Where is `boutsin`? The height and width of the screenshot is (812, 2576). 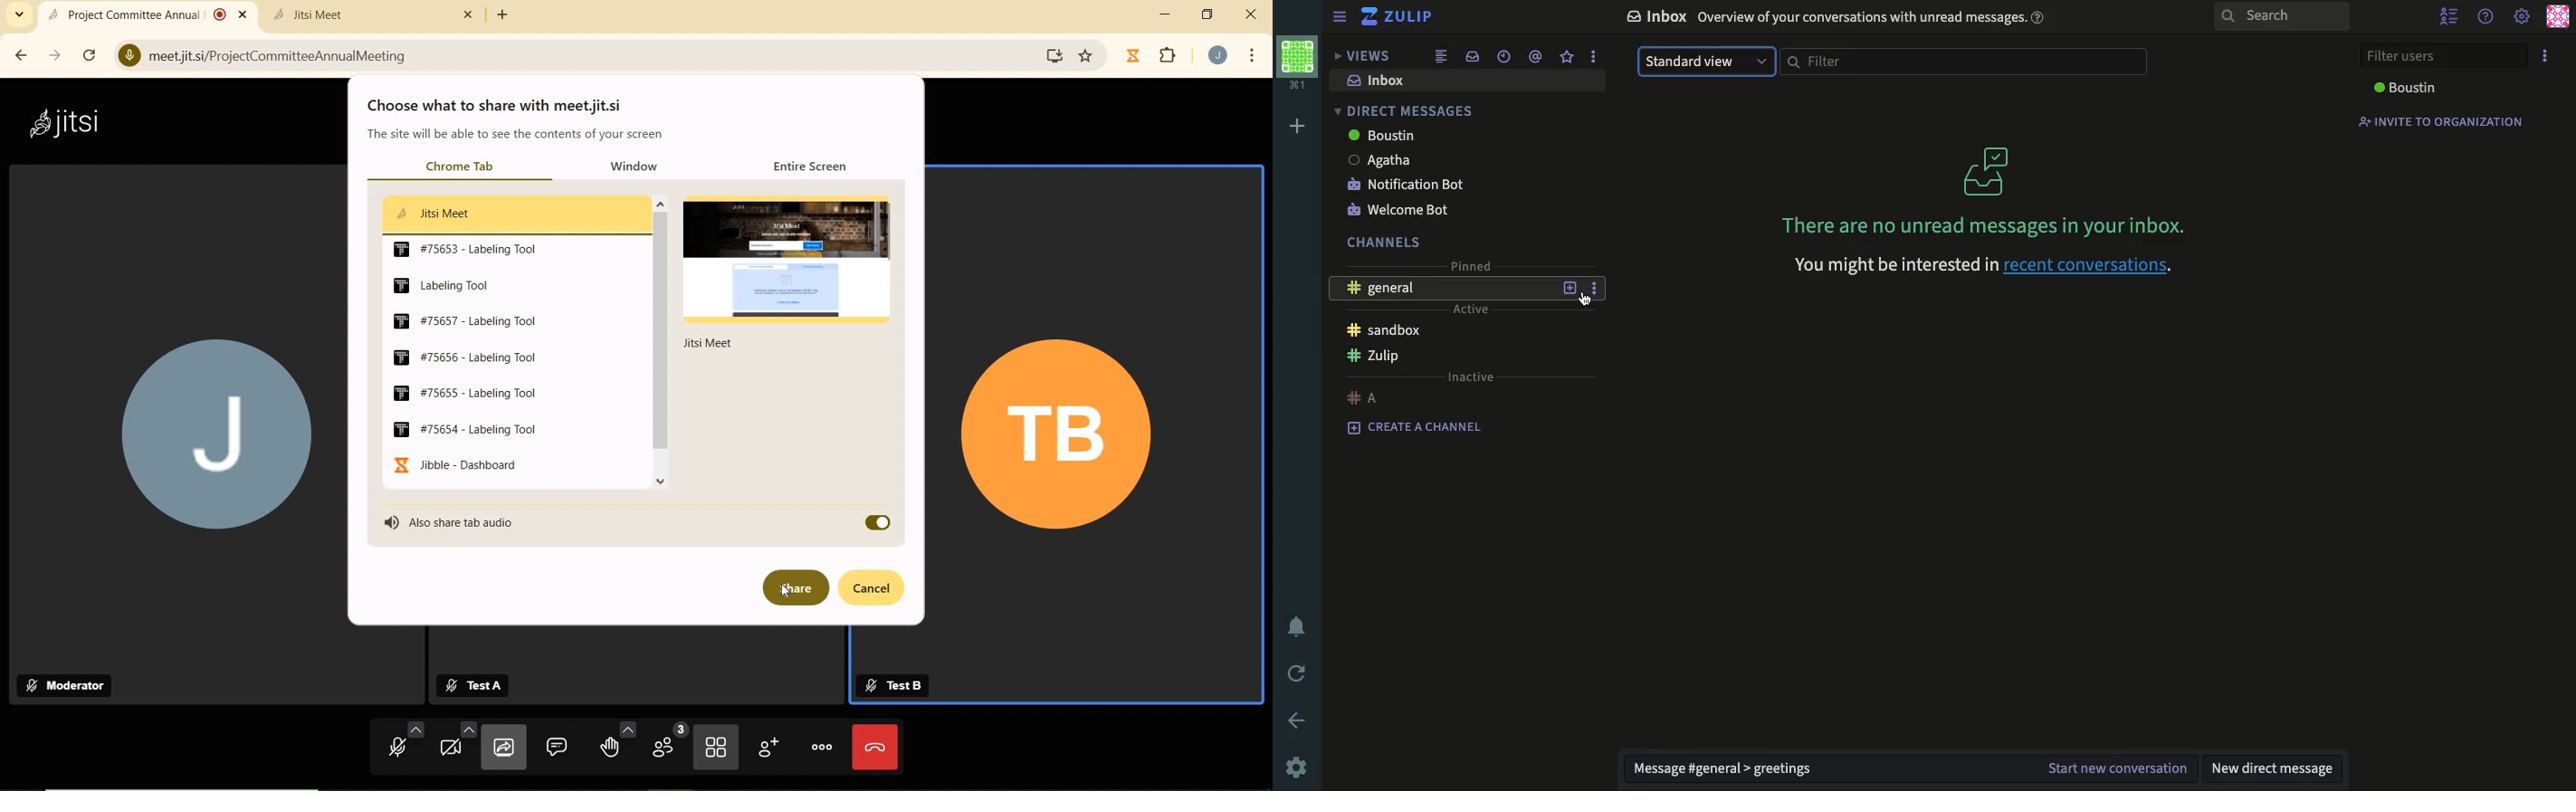
boutsin is located at coordinates (1381, 137).